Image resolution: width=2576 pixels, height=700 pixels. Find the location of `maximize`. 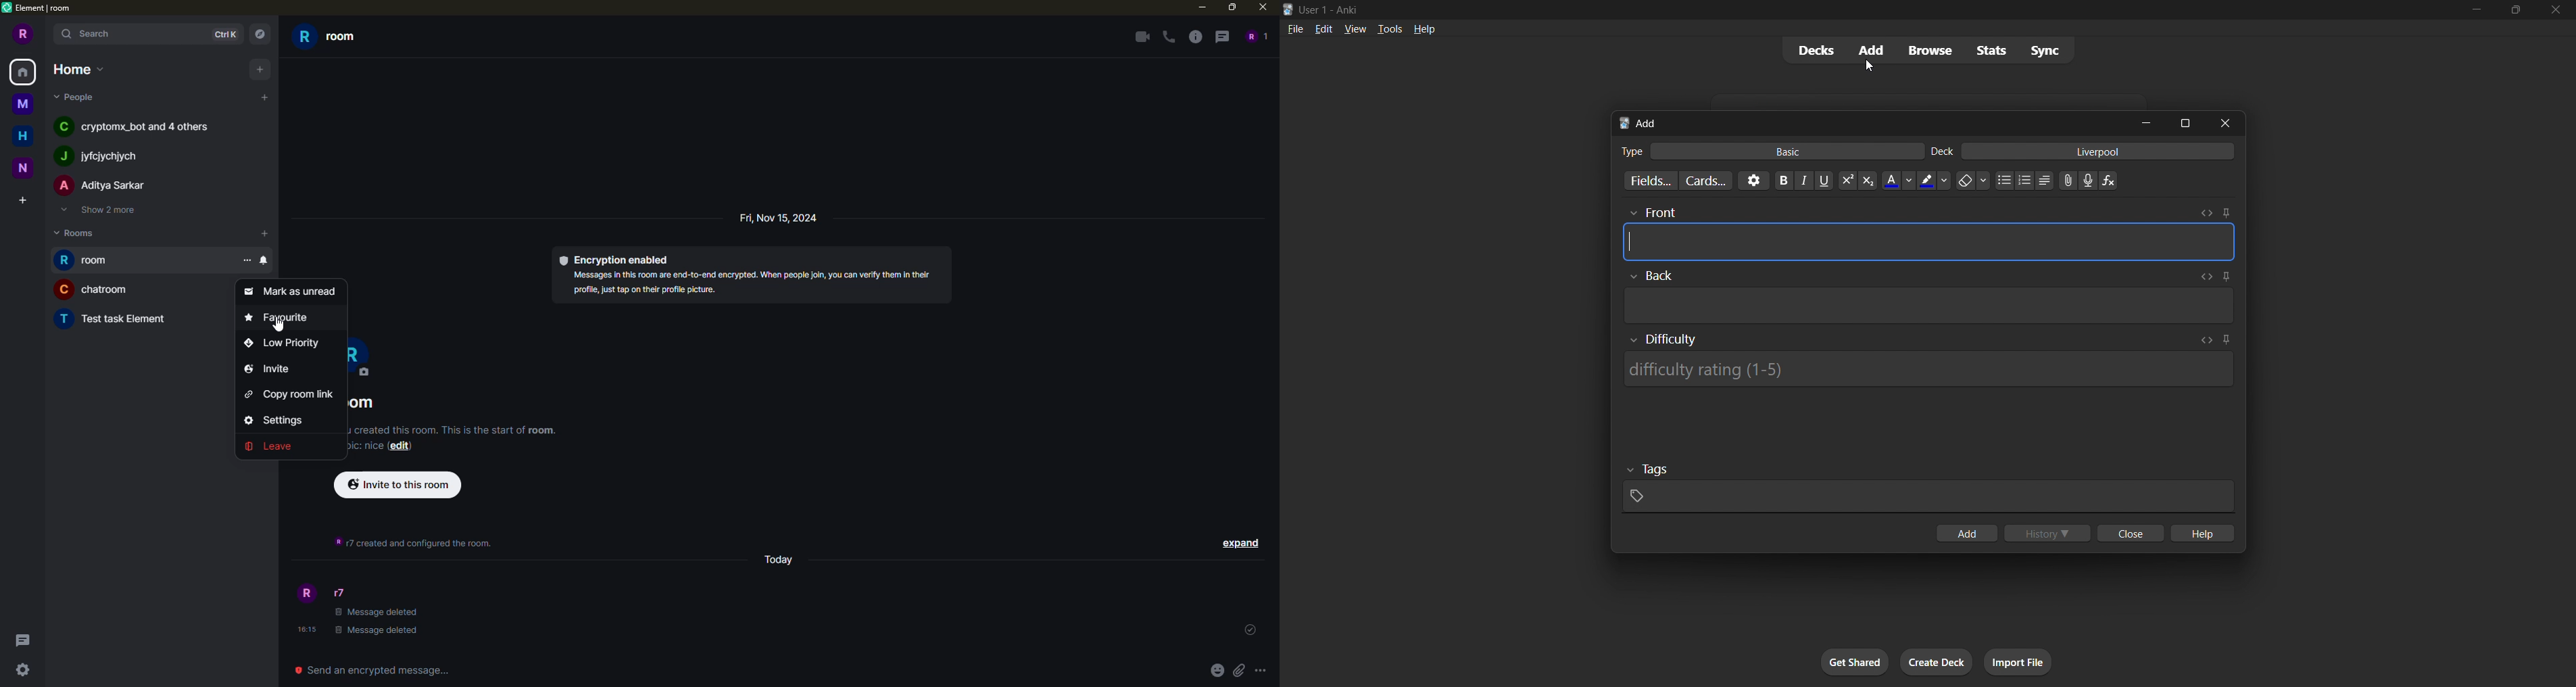

maximize is located at coordinates (2186, 122).